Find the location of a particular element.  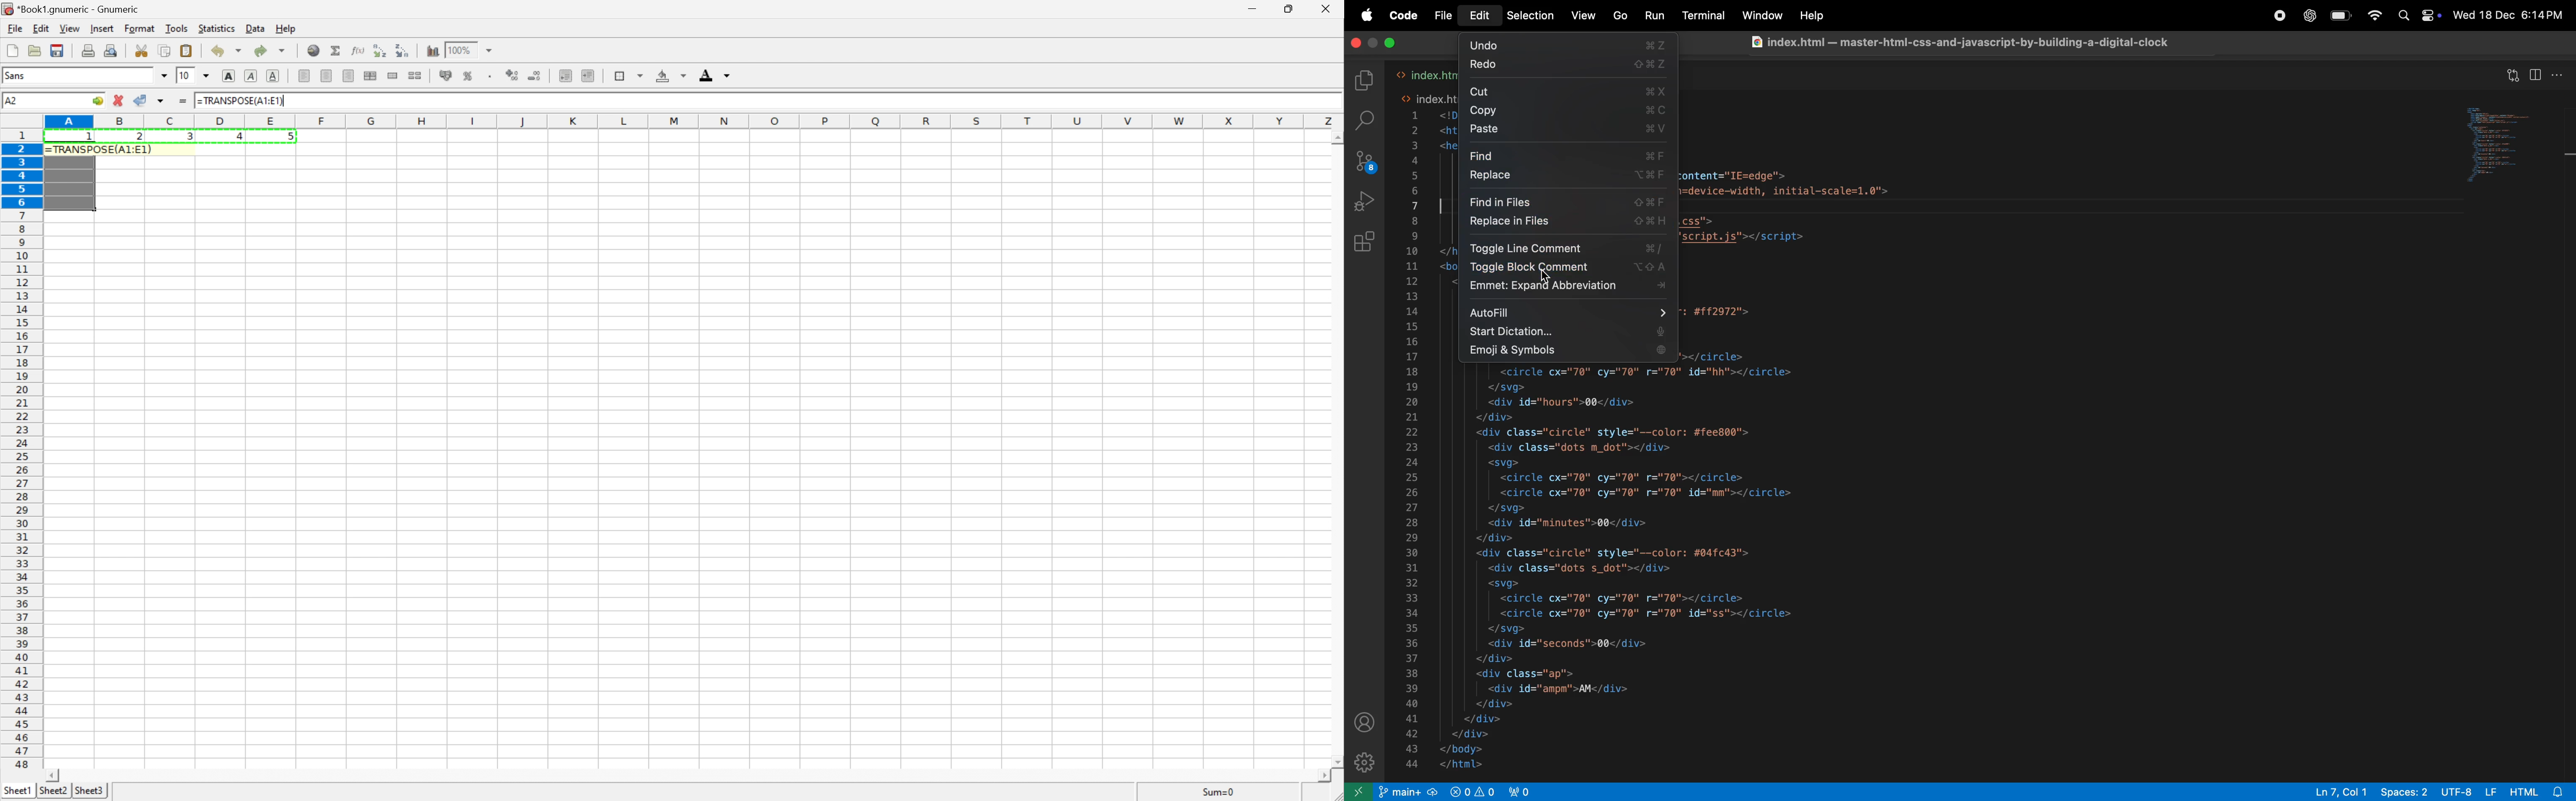

code is located at coordinates (1407, 15).